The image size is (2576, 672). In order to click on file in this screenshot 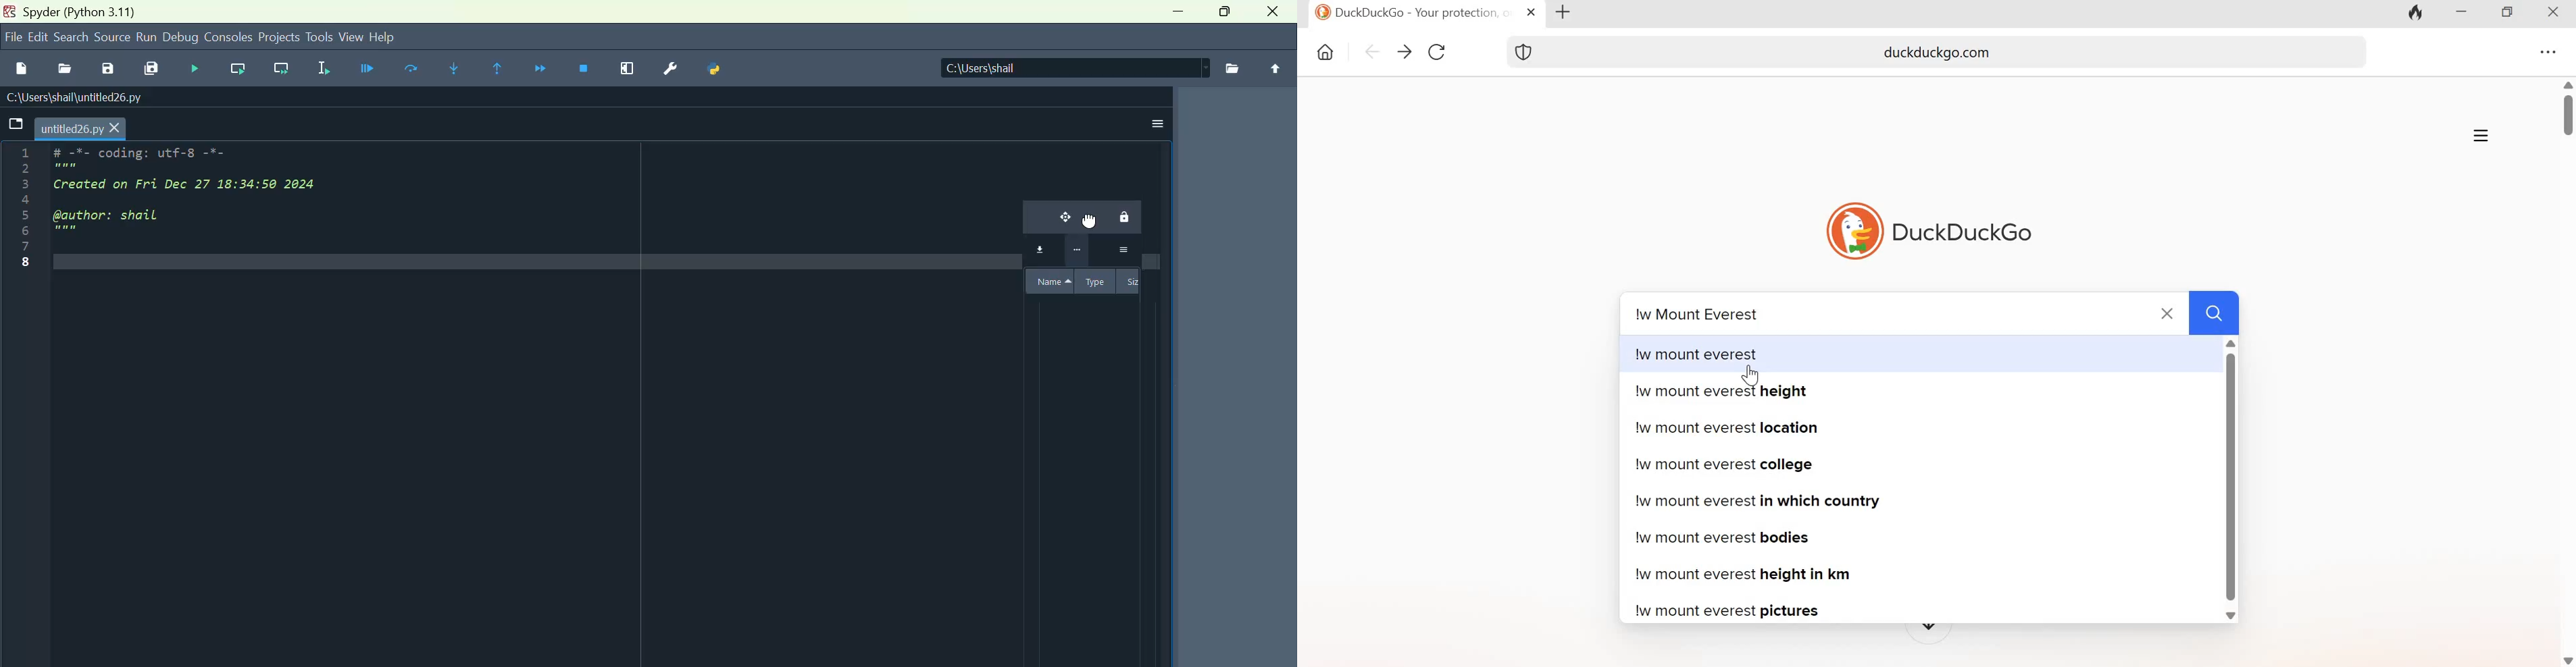, I will do `click(11, 36)`.